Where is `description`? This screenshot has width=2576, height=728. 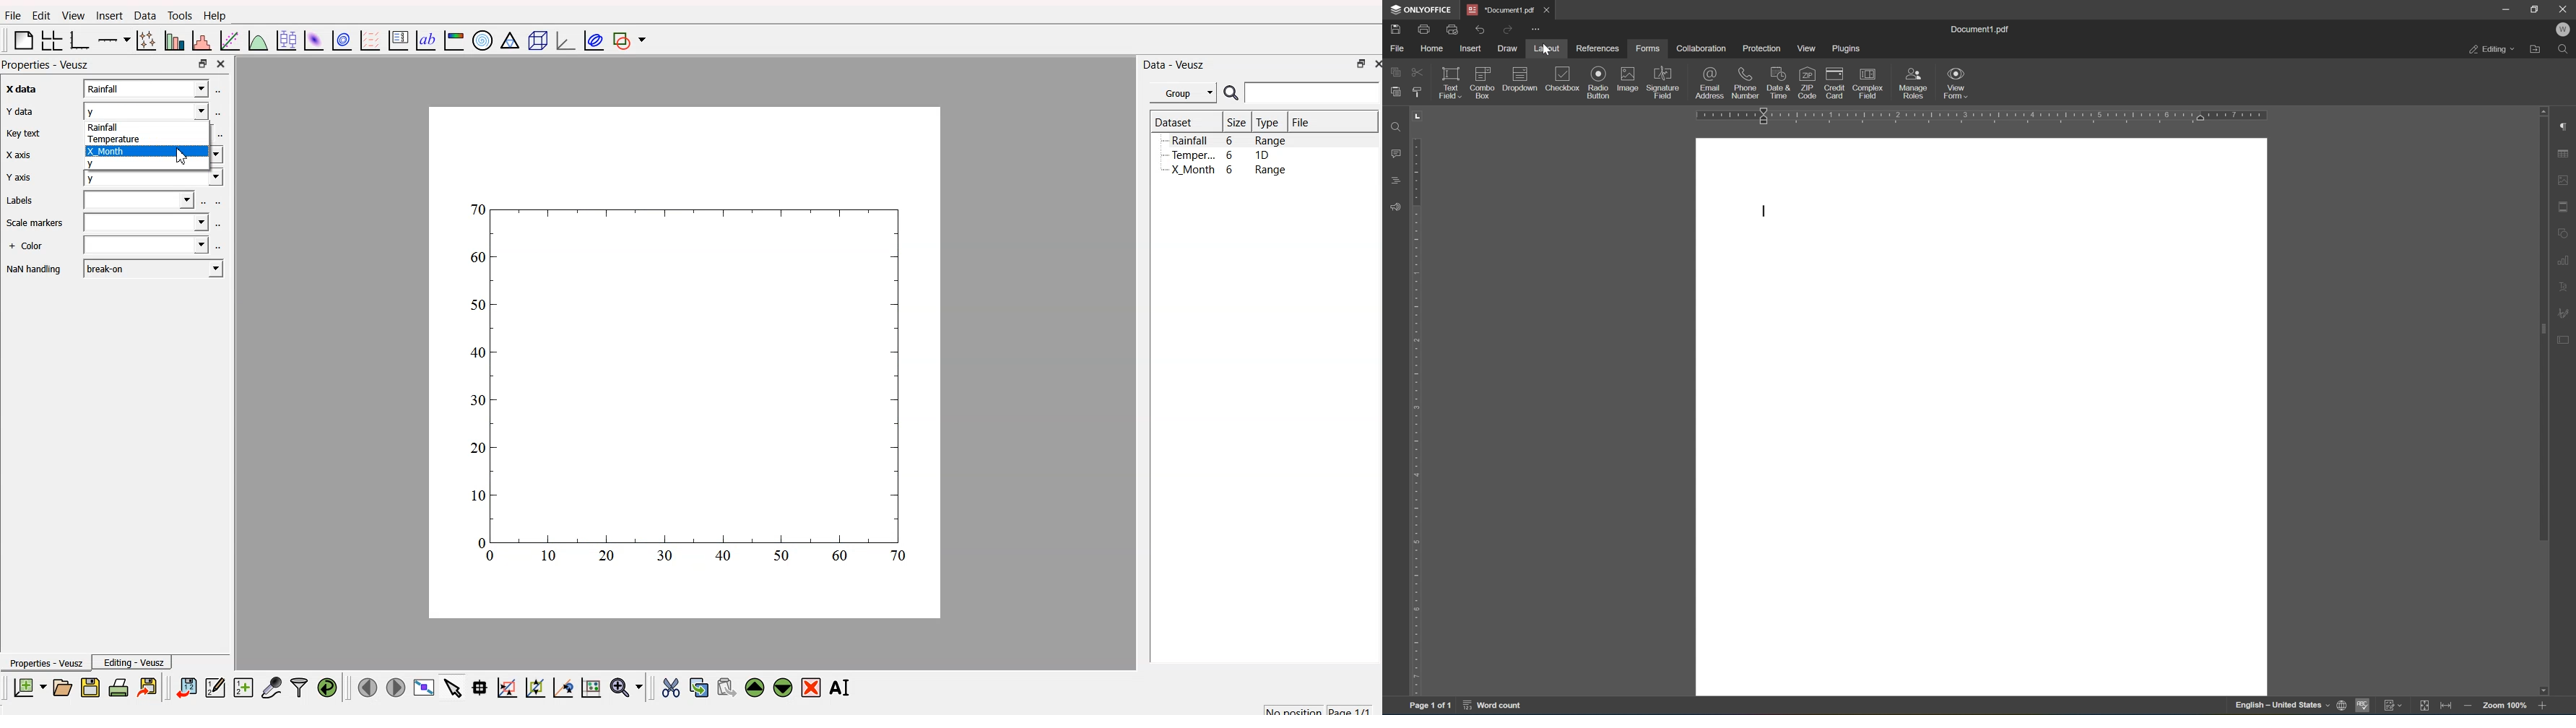 description is located at coordinates (1519, 79).